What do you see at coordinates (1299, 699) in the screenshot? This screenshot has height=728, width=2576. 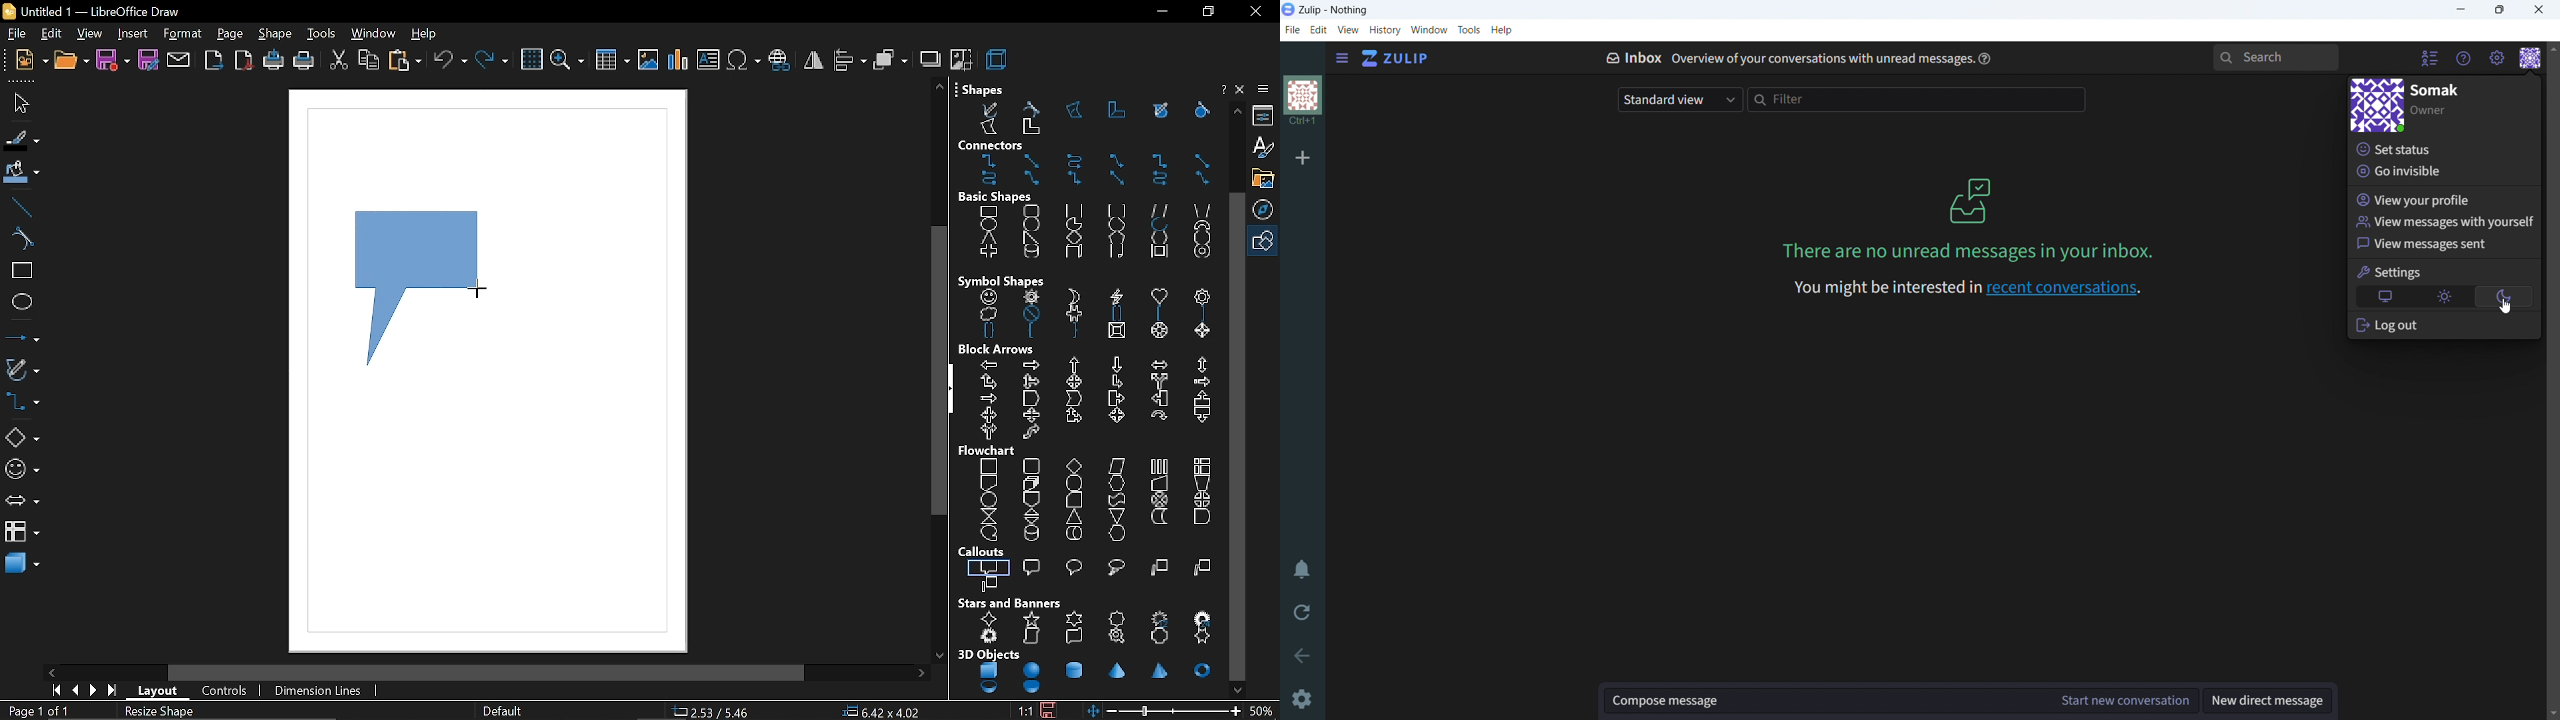 I see `cursor` at bounding box center [1299, 699].